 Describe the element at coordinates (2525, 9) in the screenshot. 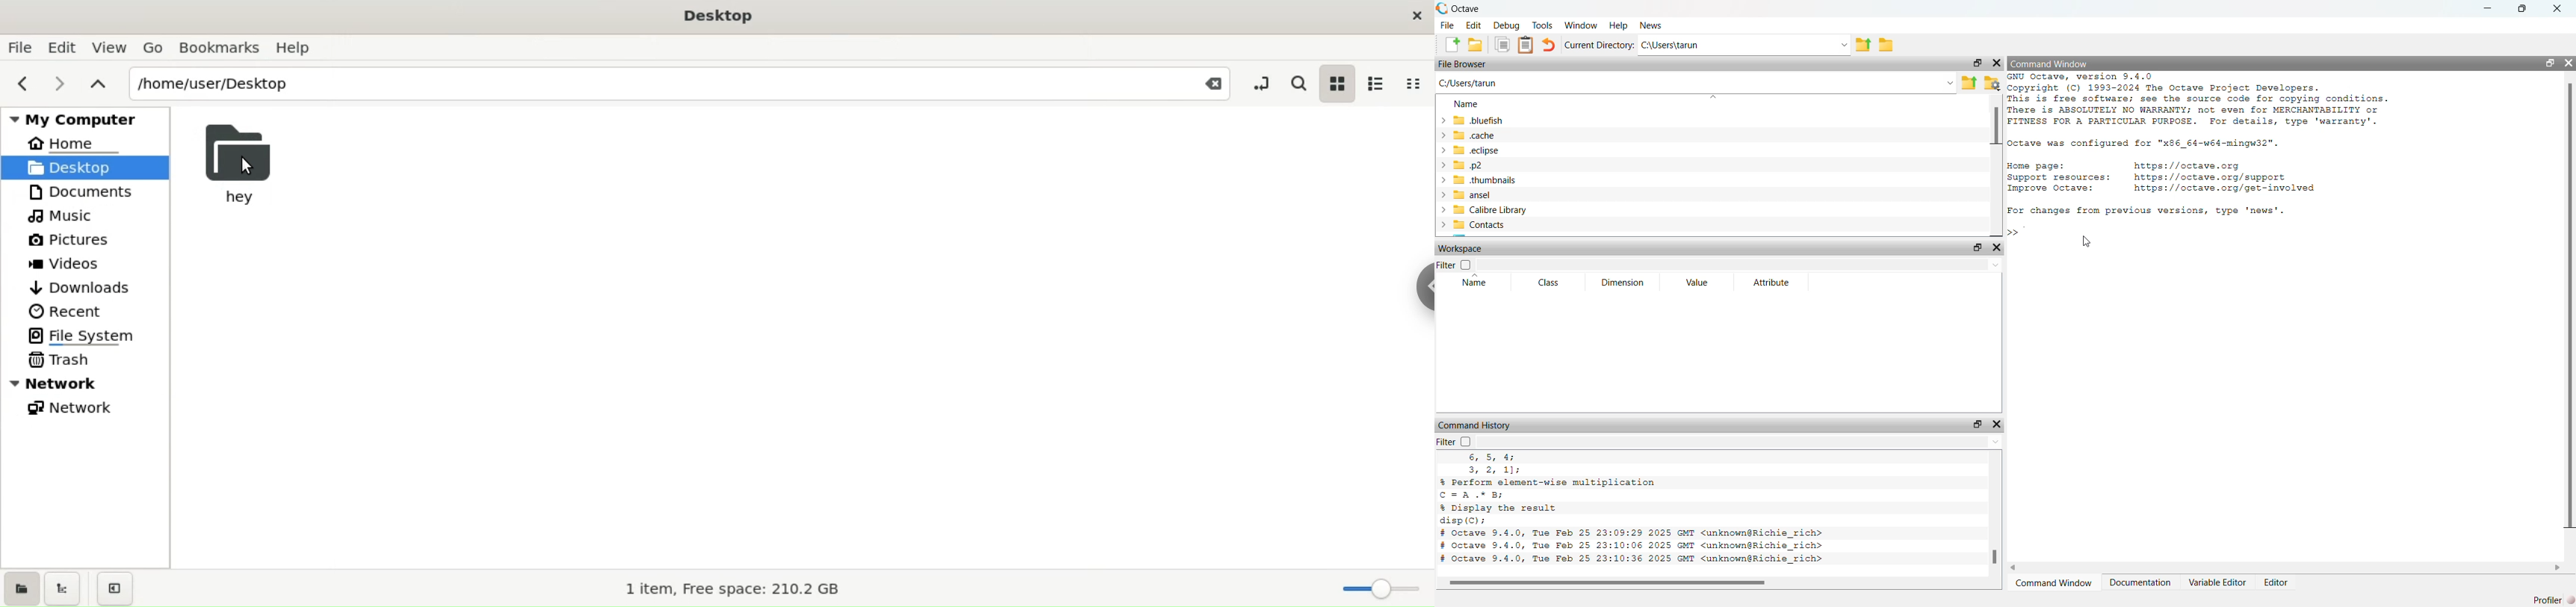

I see `Restore Down` at that location.